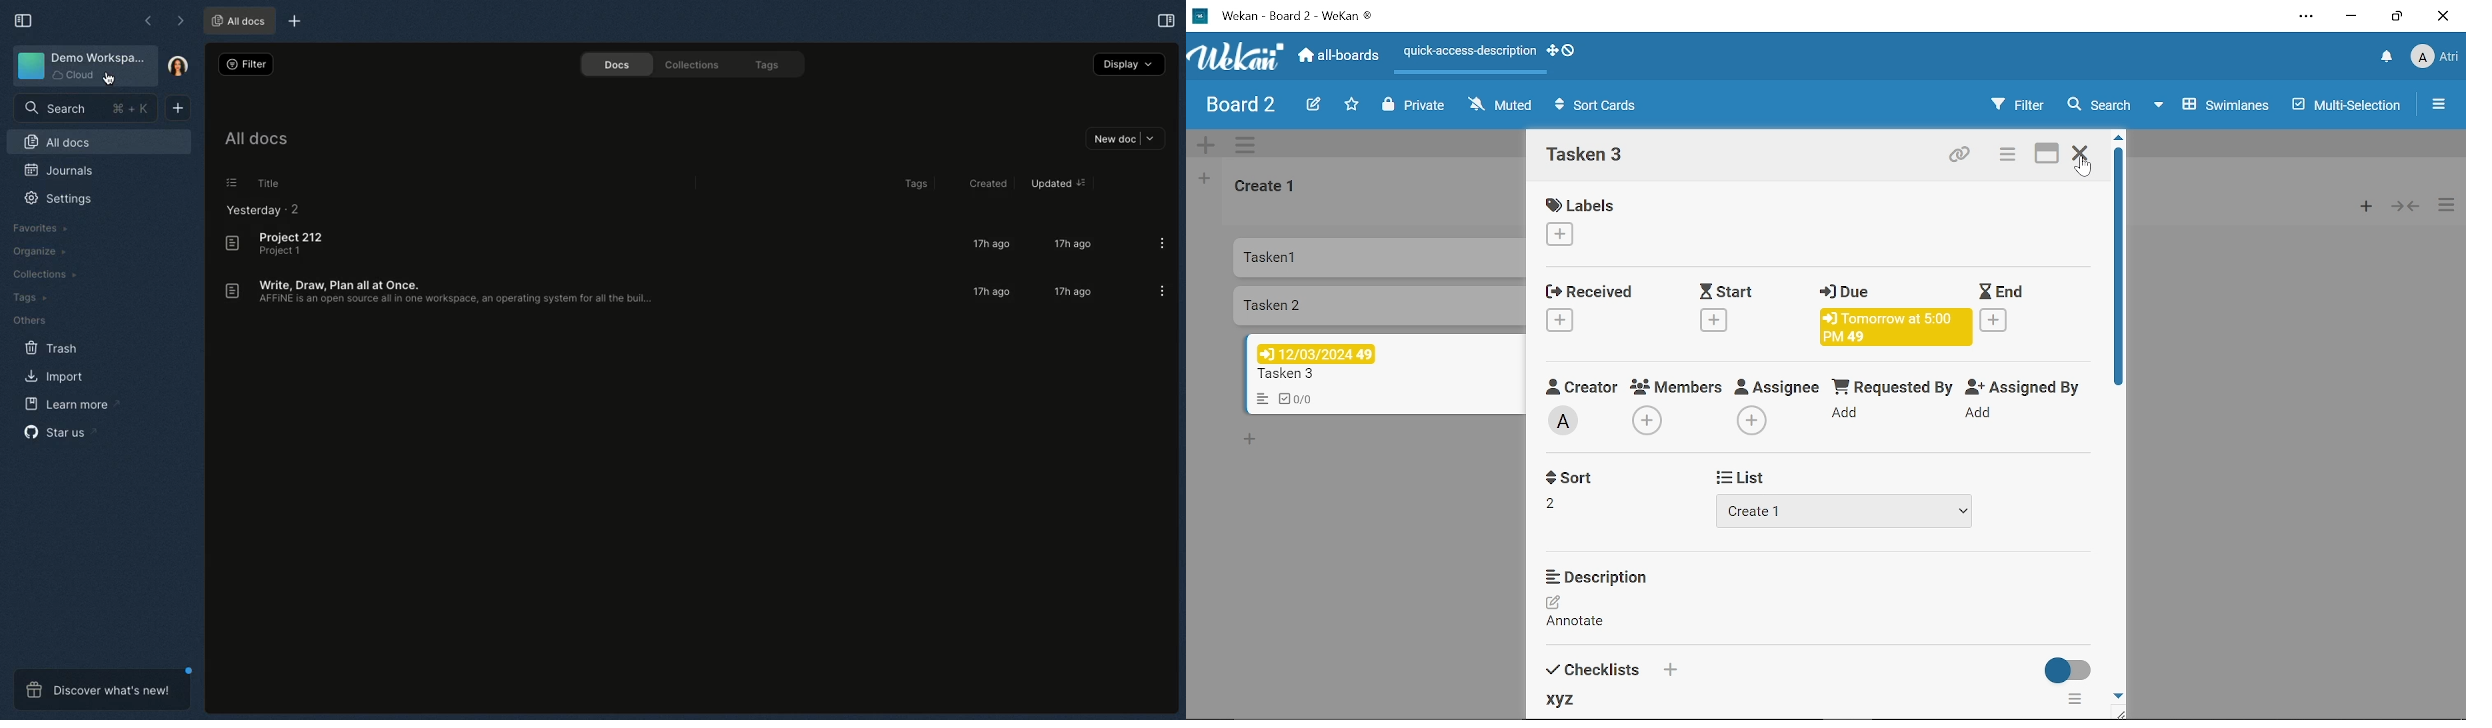 Image resolution: width=2492 pixels, height=728 pixels. Describe the element at coordinates (1240, 106) in the screenshot. I see `Board 2` at that location.